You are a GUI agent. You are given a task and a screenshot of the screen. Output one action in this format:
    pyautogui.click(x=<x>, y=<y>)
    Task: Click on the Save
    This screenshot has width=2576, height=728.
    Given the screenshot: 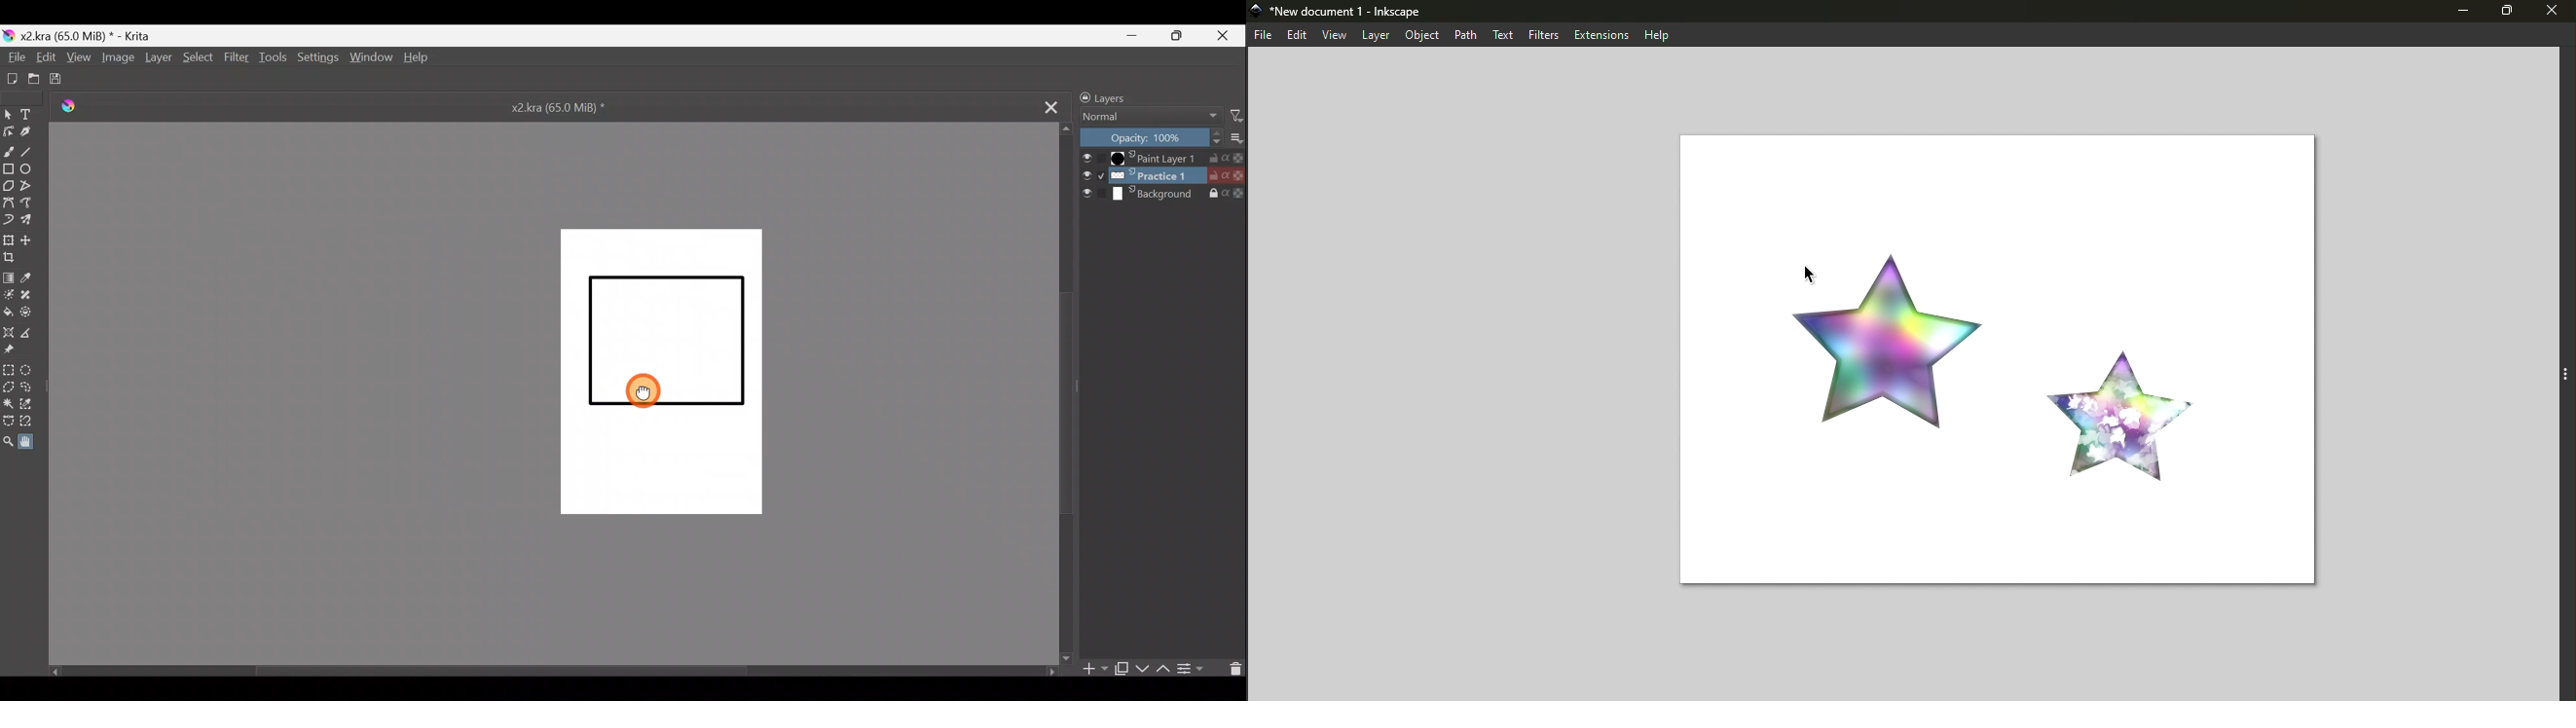 What is the action you would take?
    pyautogui.click(x=61, y=80)
    